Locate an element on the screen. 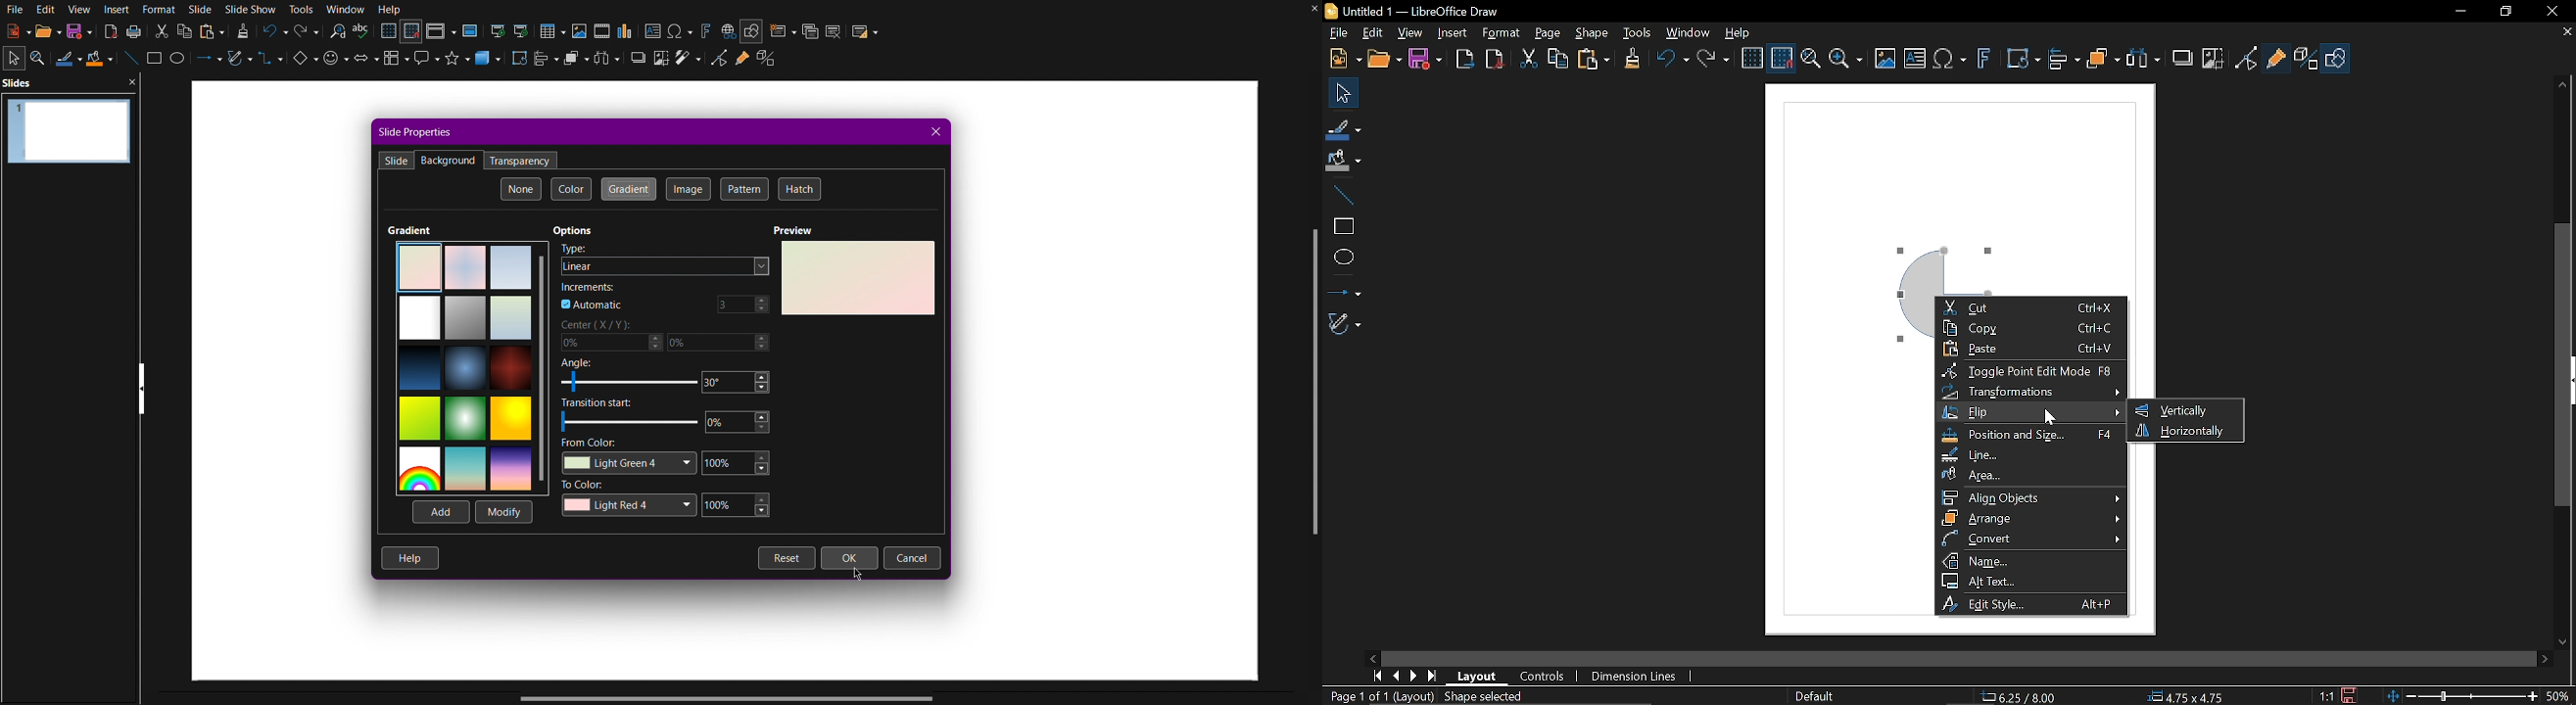  1:1 (Scaling factor) is located at coordinates (2328, 696).